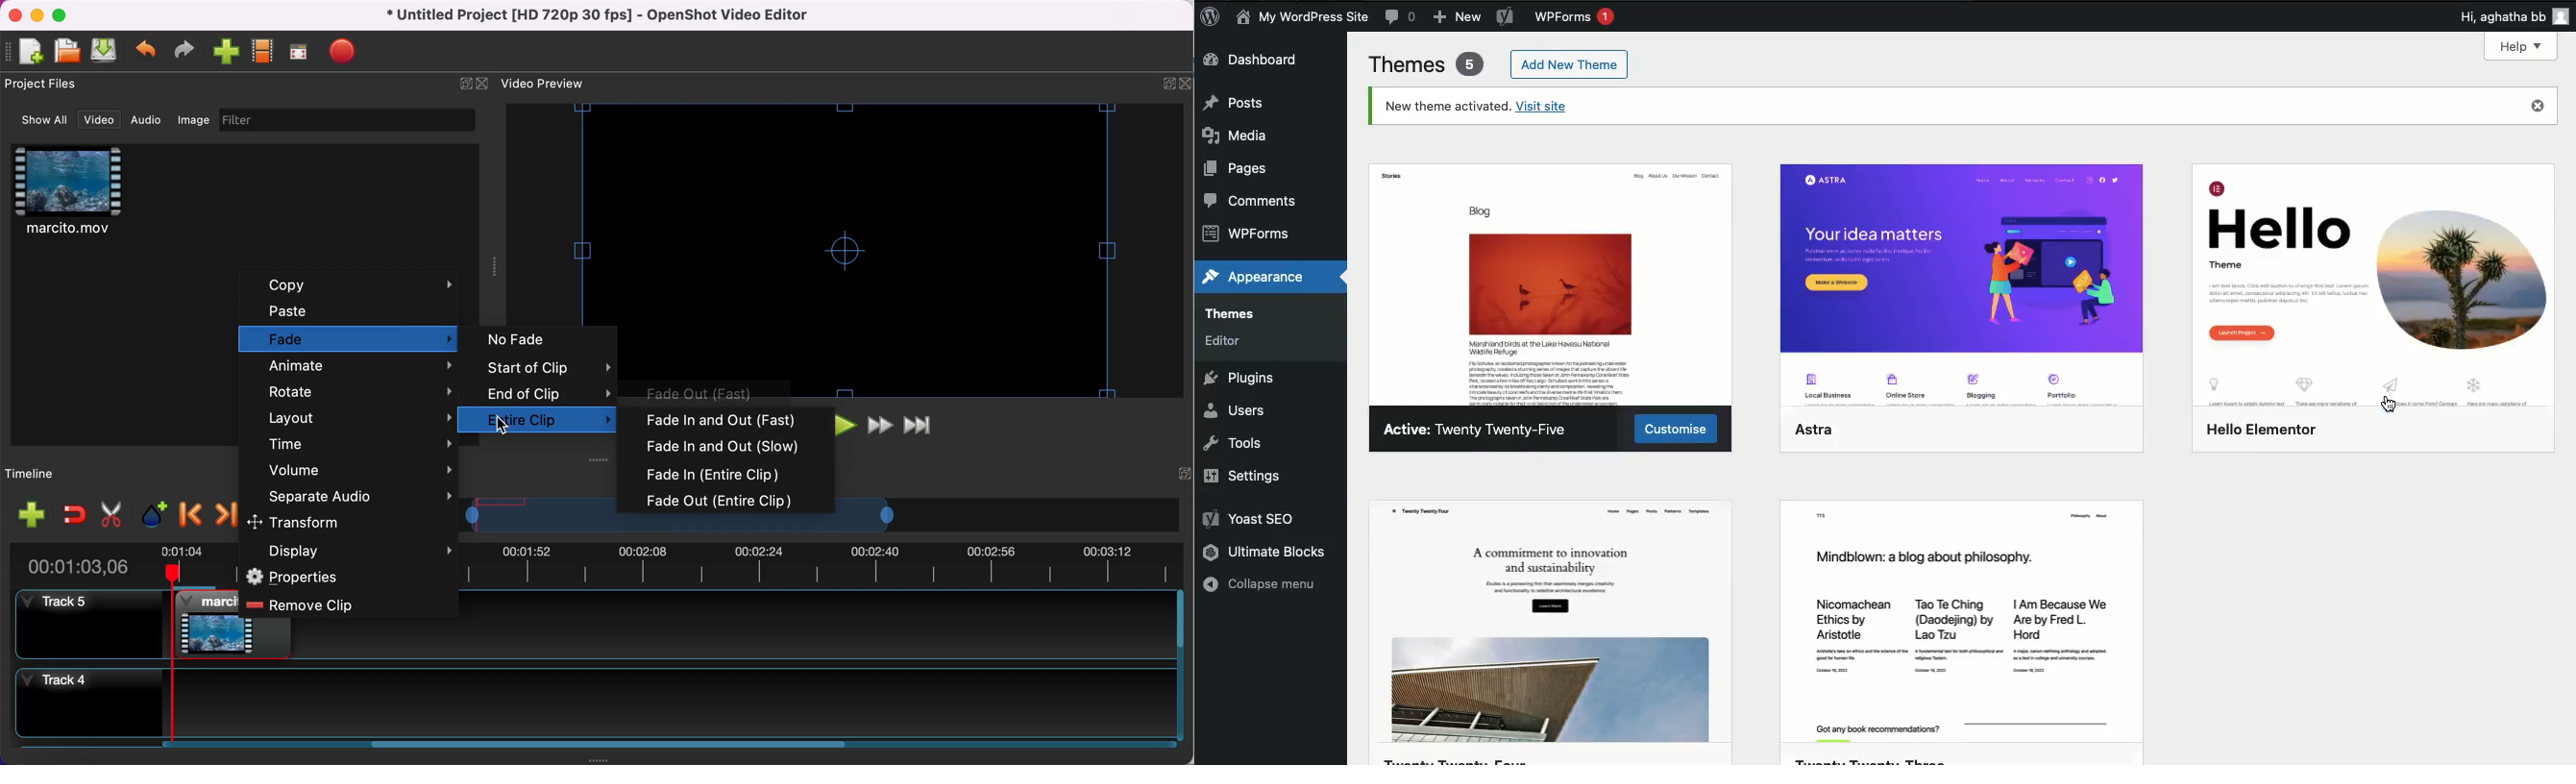  I want to click on fade in and out (slow), so click(727, 446).